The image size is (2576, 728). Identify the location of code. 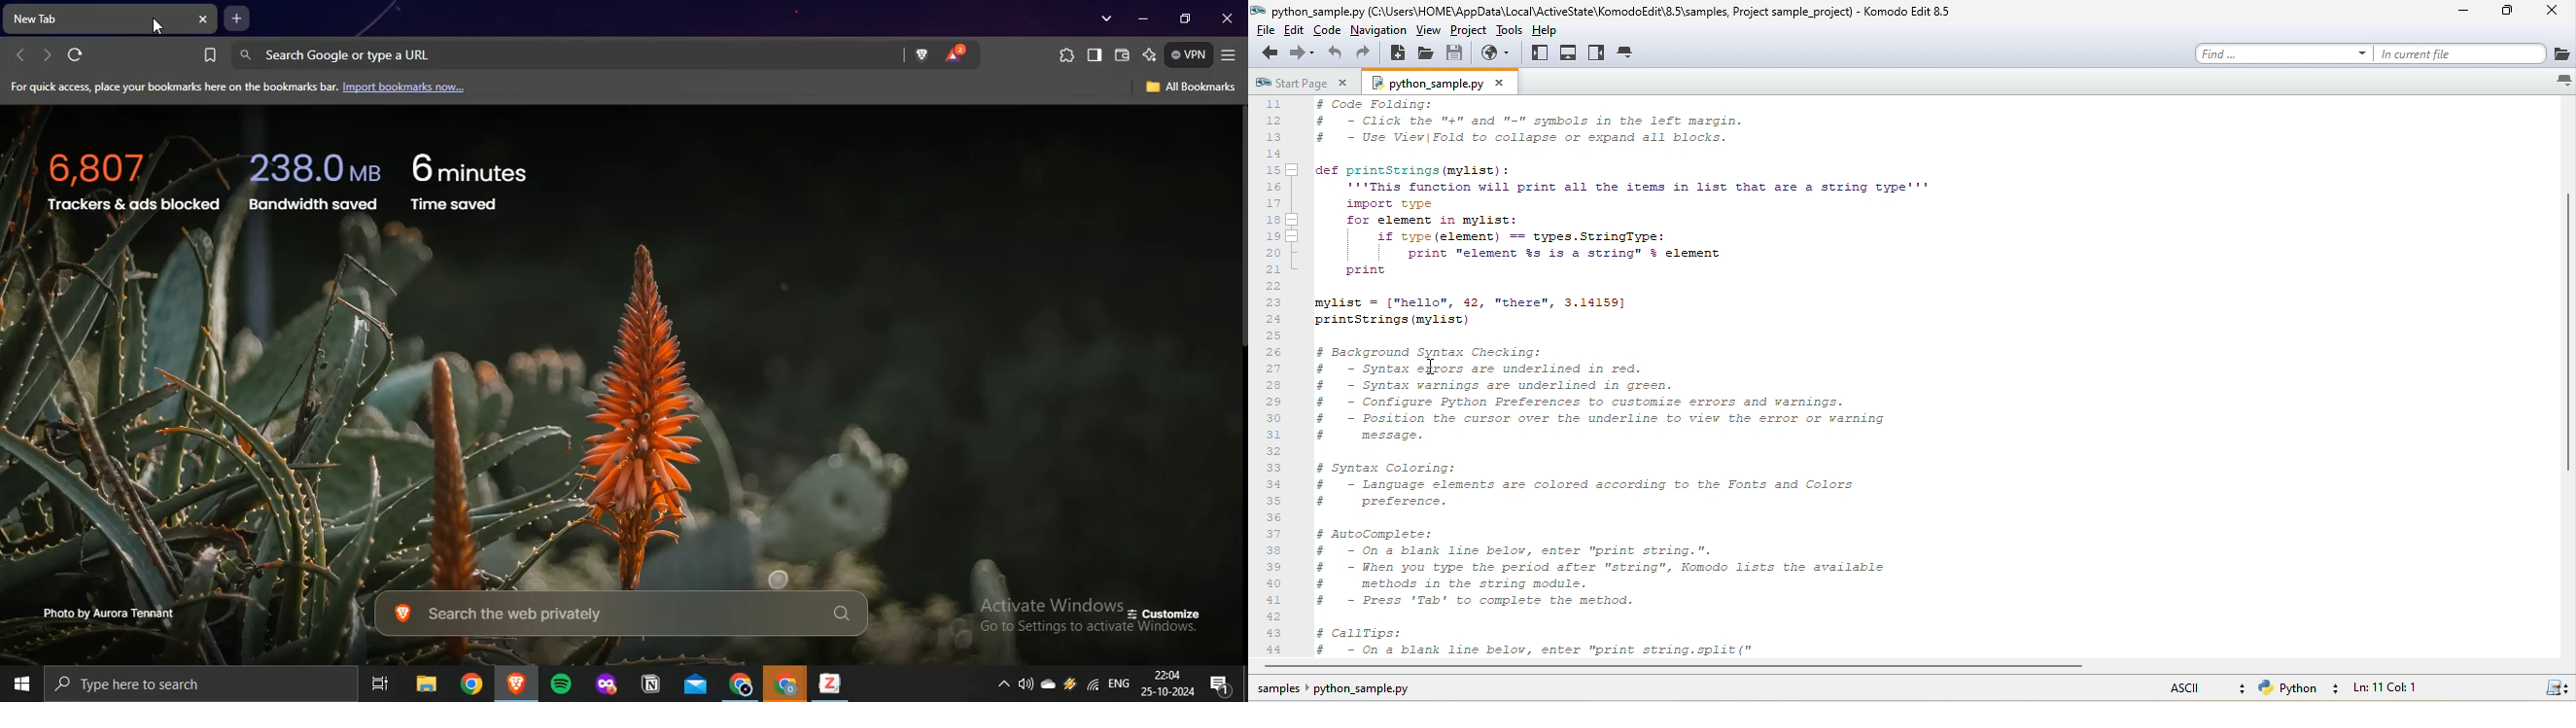
(1331, 34).